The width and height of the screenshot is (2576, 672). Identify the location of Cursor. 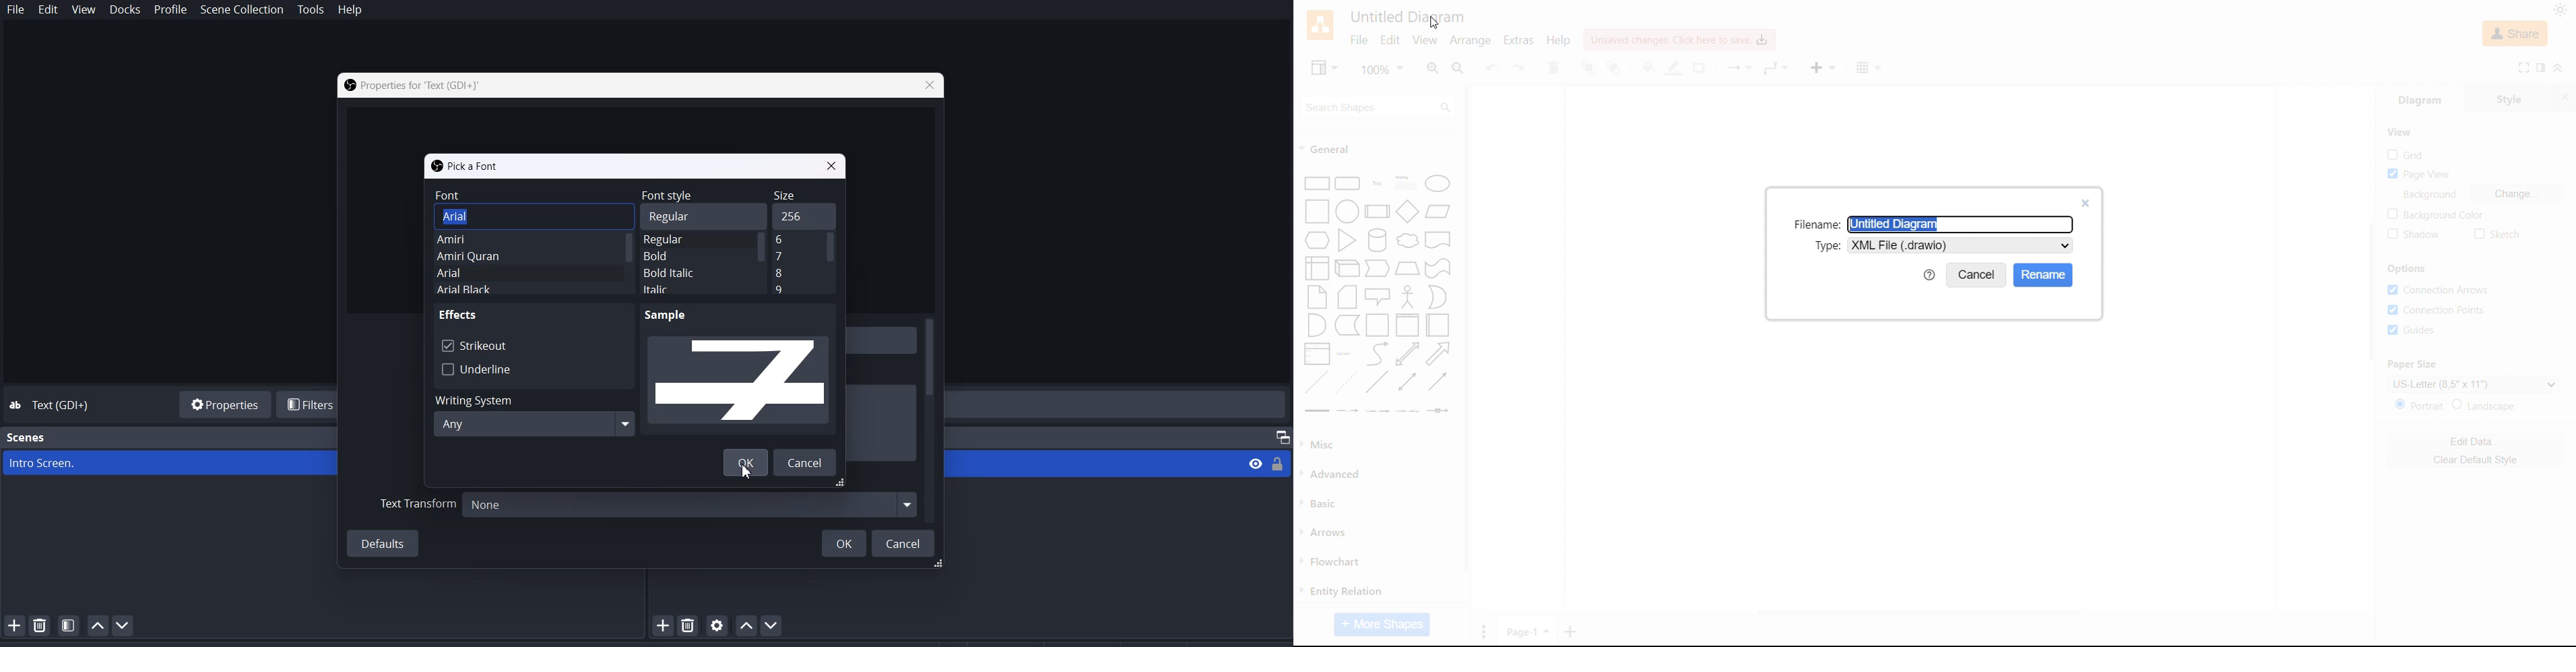
(749, 471).